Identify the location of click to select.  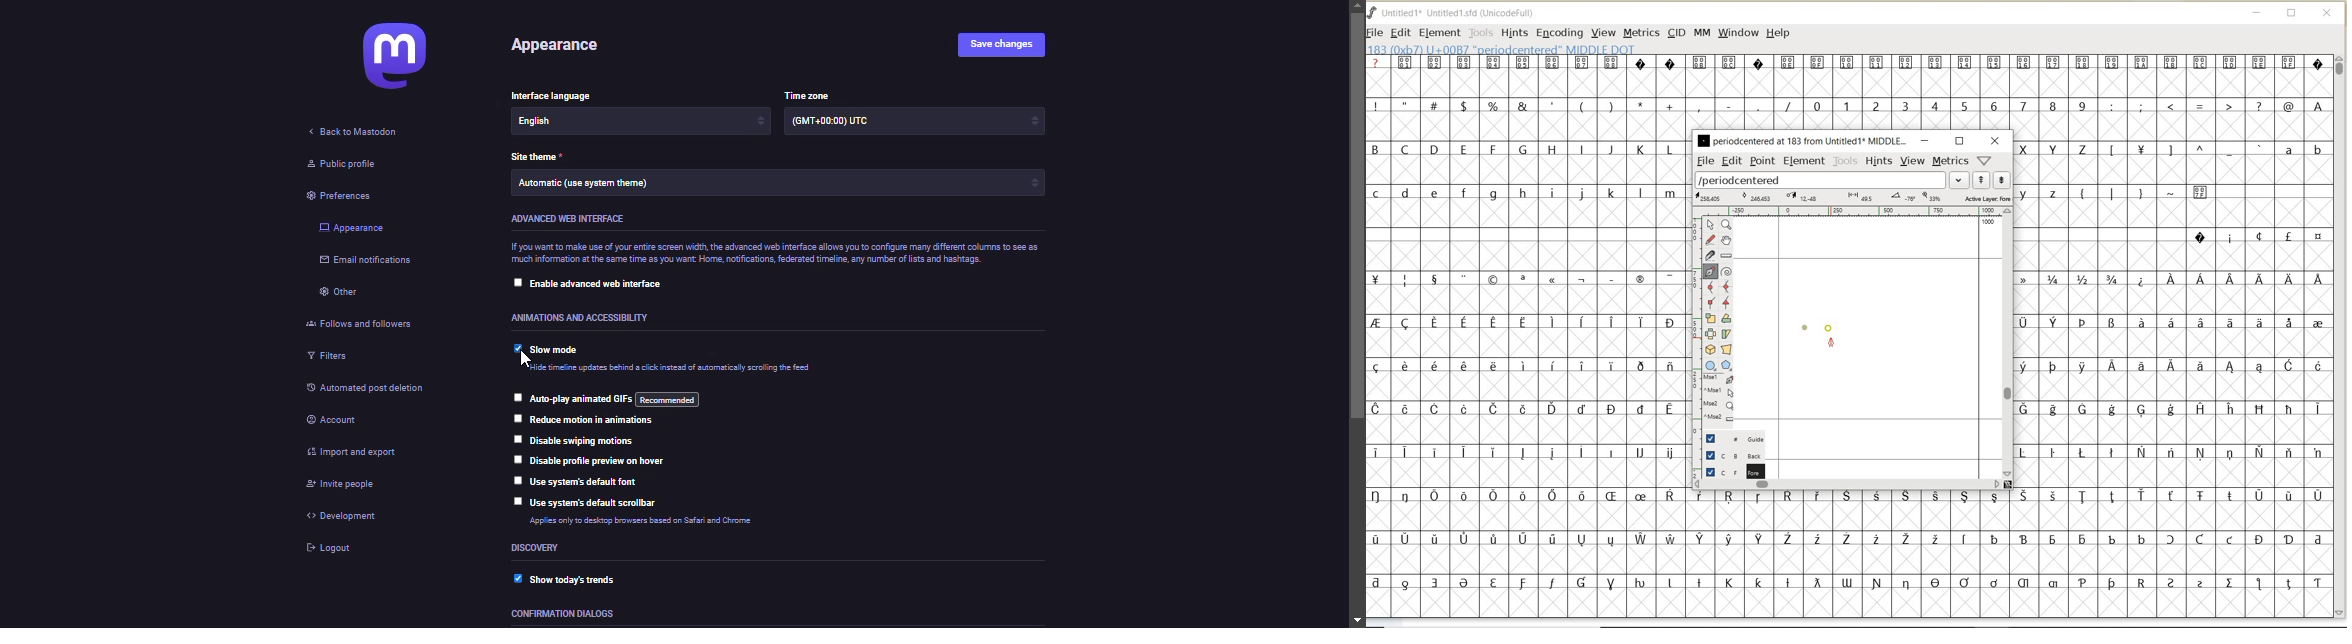
(514, 502).